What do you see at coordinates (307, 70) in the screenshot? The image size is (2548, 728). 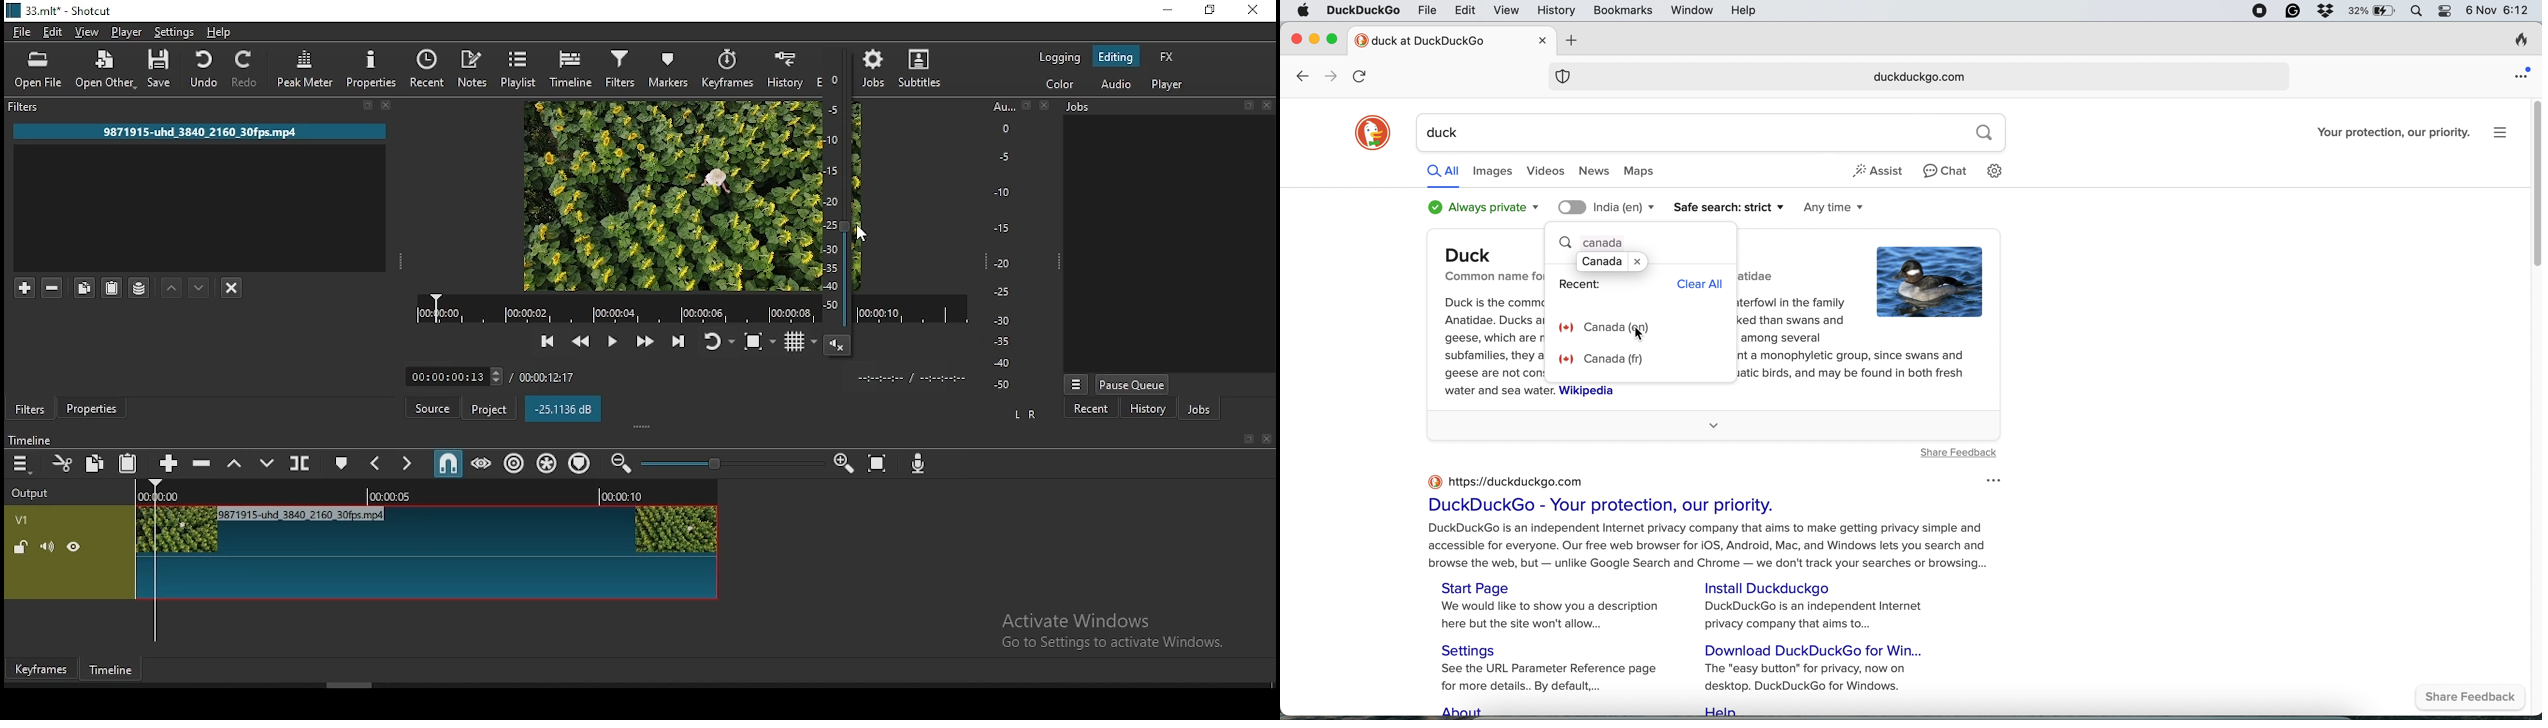 I see `peak meter` at bounding box center [307, 70].